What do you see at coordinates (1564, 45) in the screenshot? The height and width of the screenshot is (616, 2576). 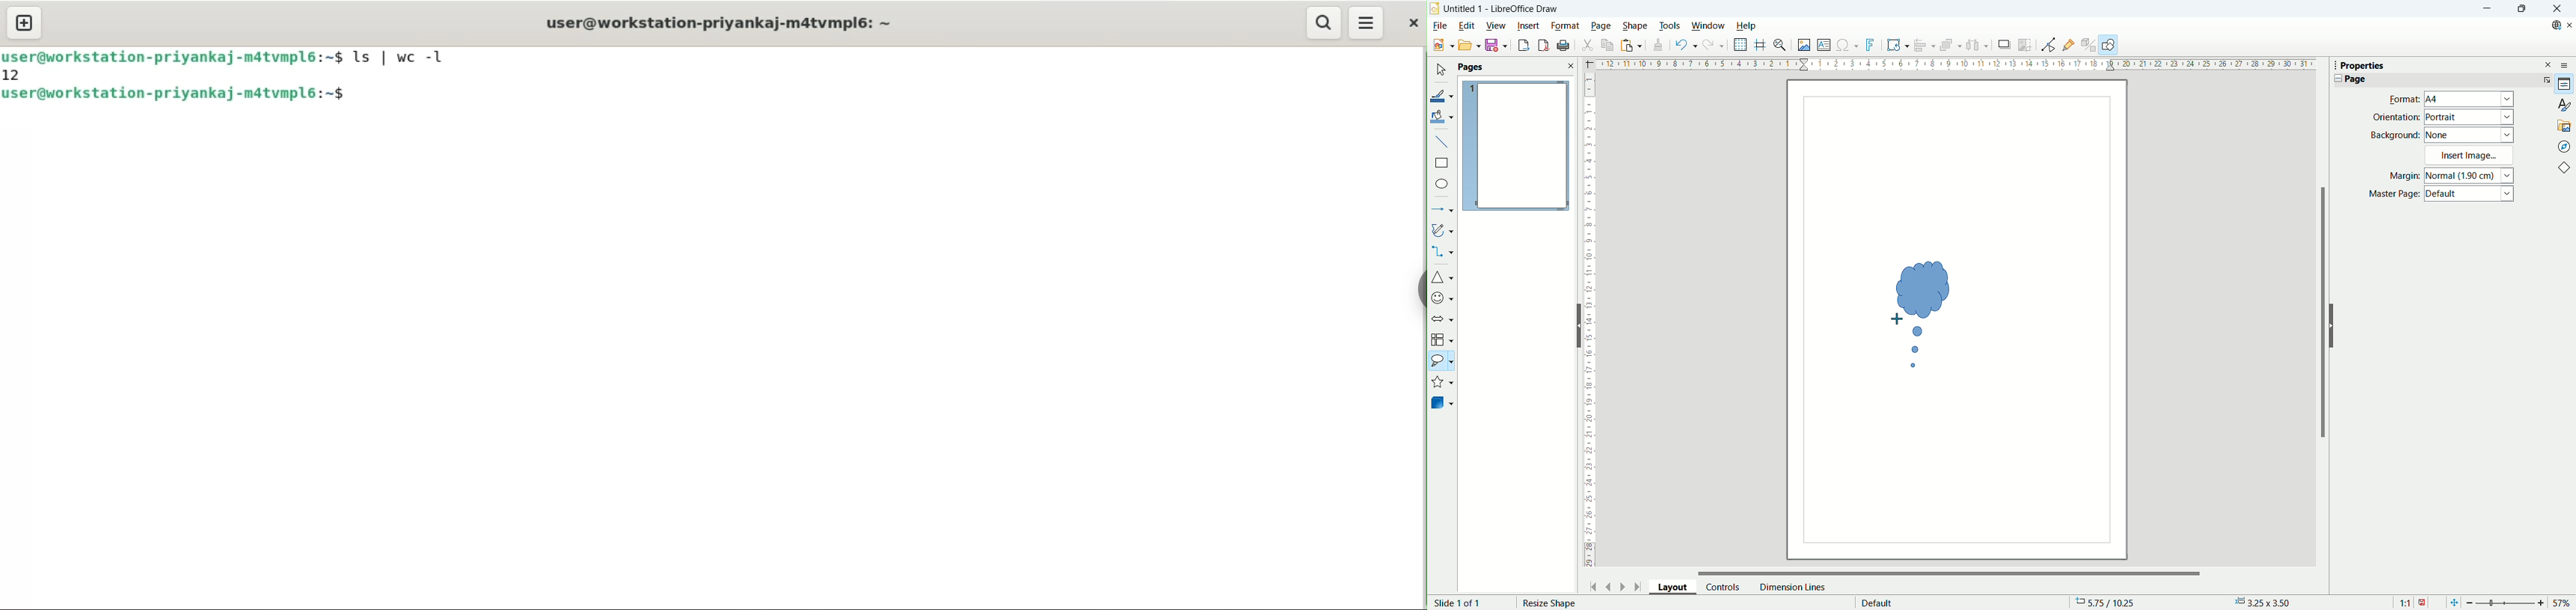 I see `print` at bounding box center [1564, 45].